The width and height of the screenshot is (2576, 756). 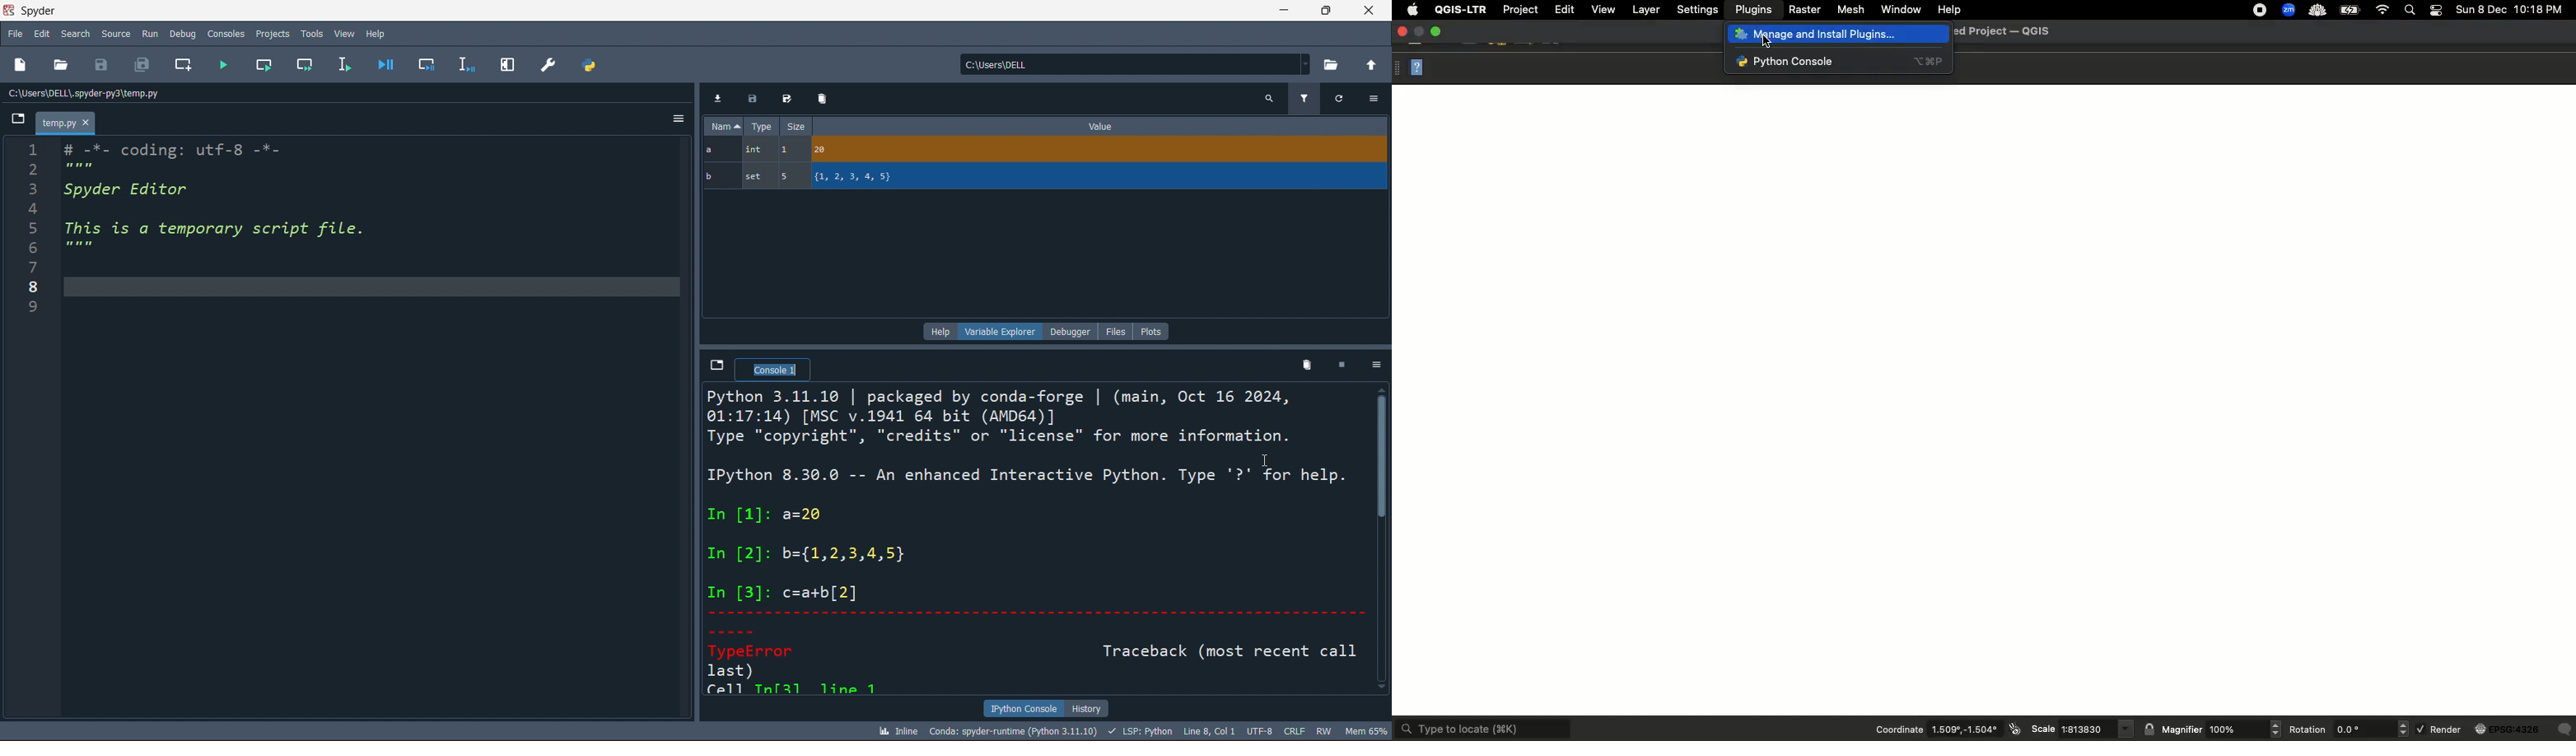 I want to click on type, so click(x=762, y=128).